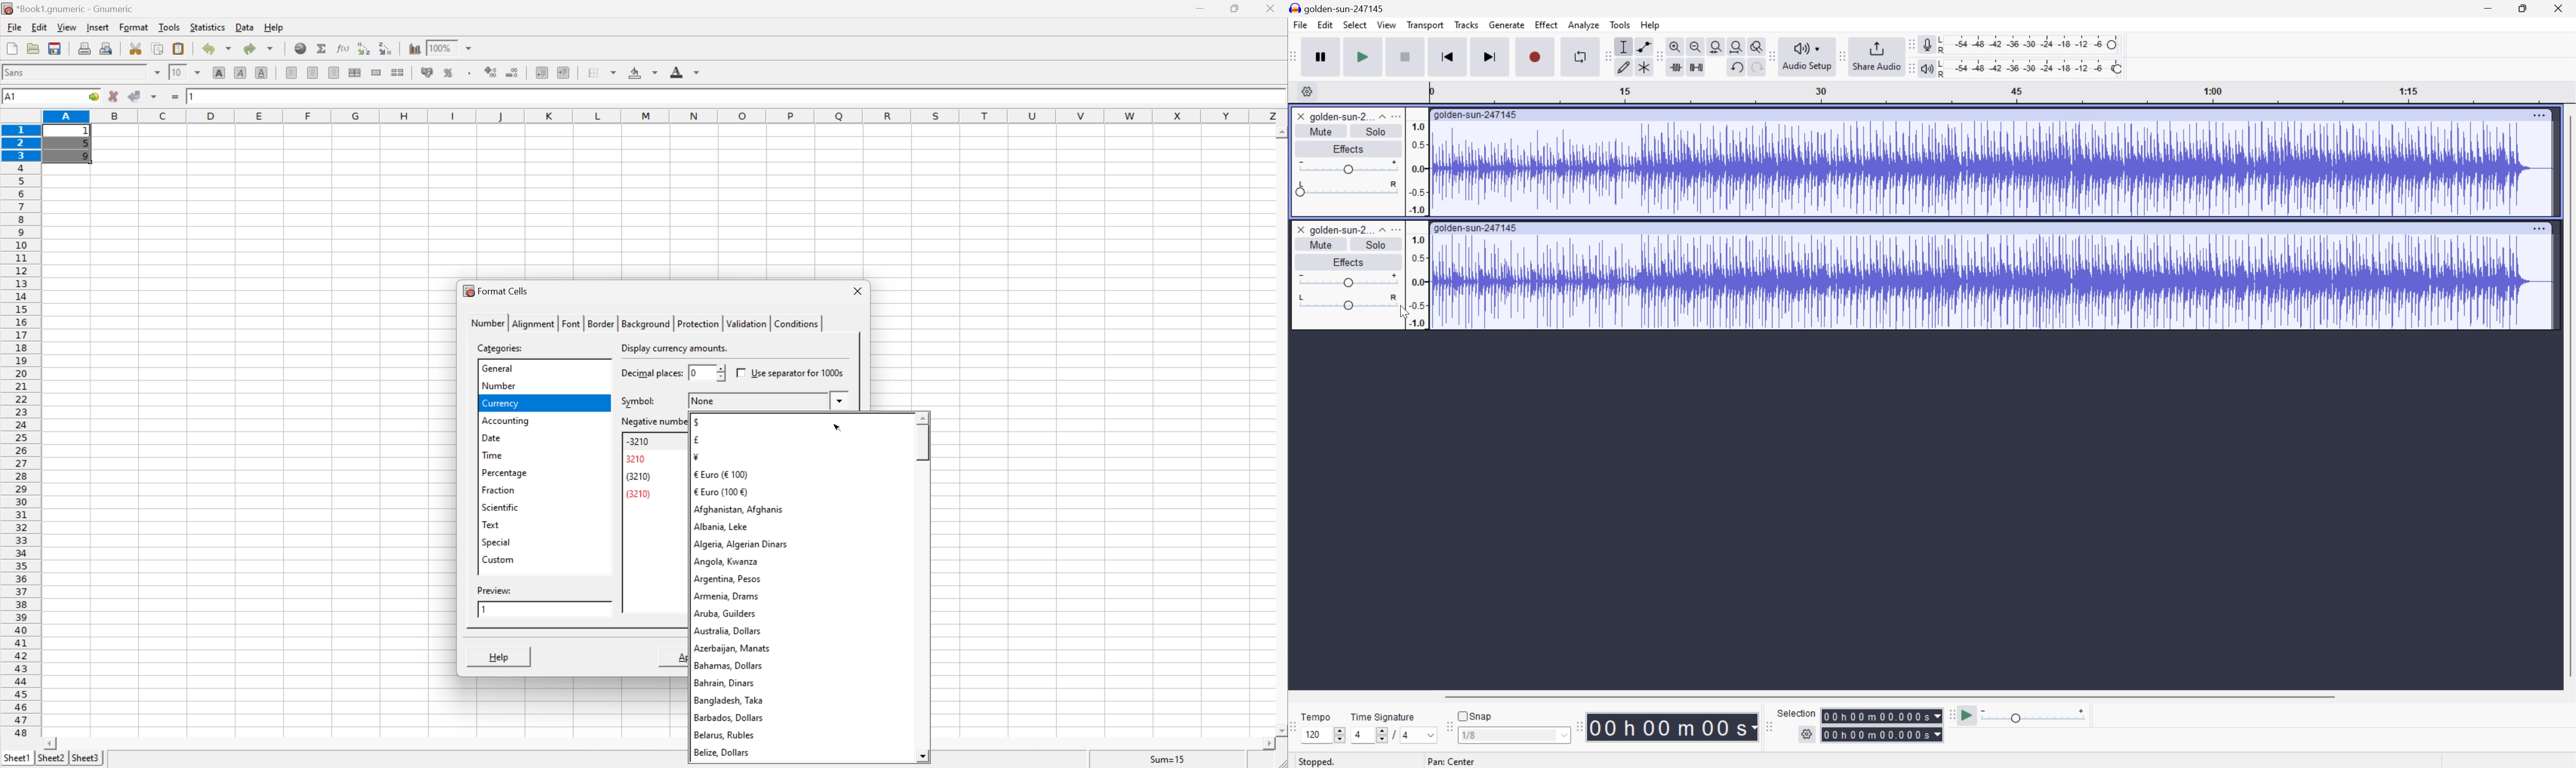 This screenshot has height=784, width=2576. What do you see at coordinates (498, 489) in the screenshot?
I see `fraction` at bounding box center [498, 489].